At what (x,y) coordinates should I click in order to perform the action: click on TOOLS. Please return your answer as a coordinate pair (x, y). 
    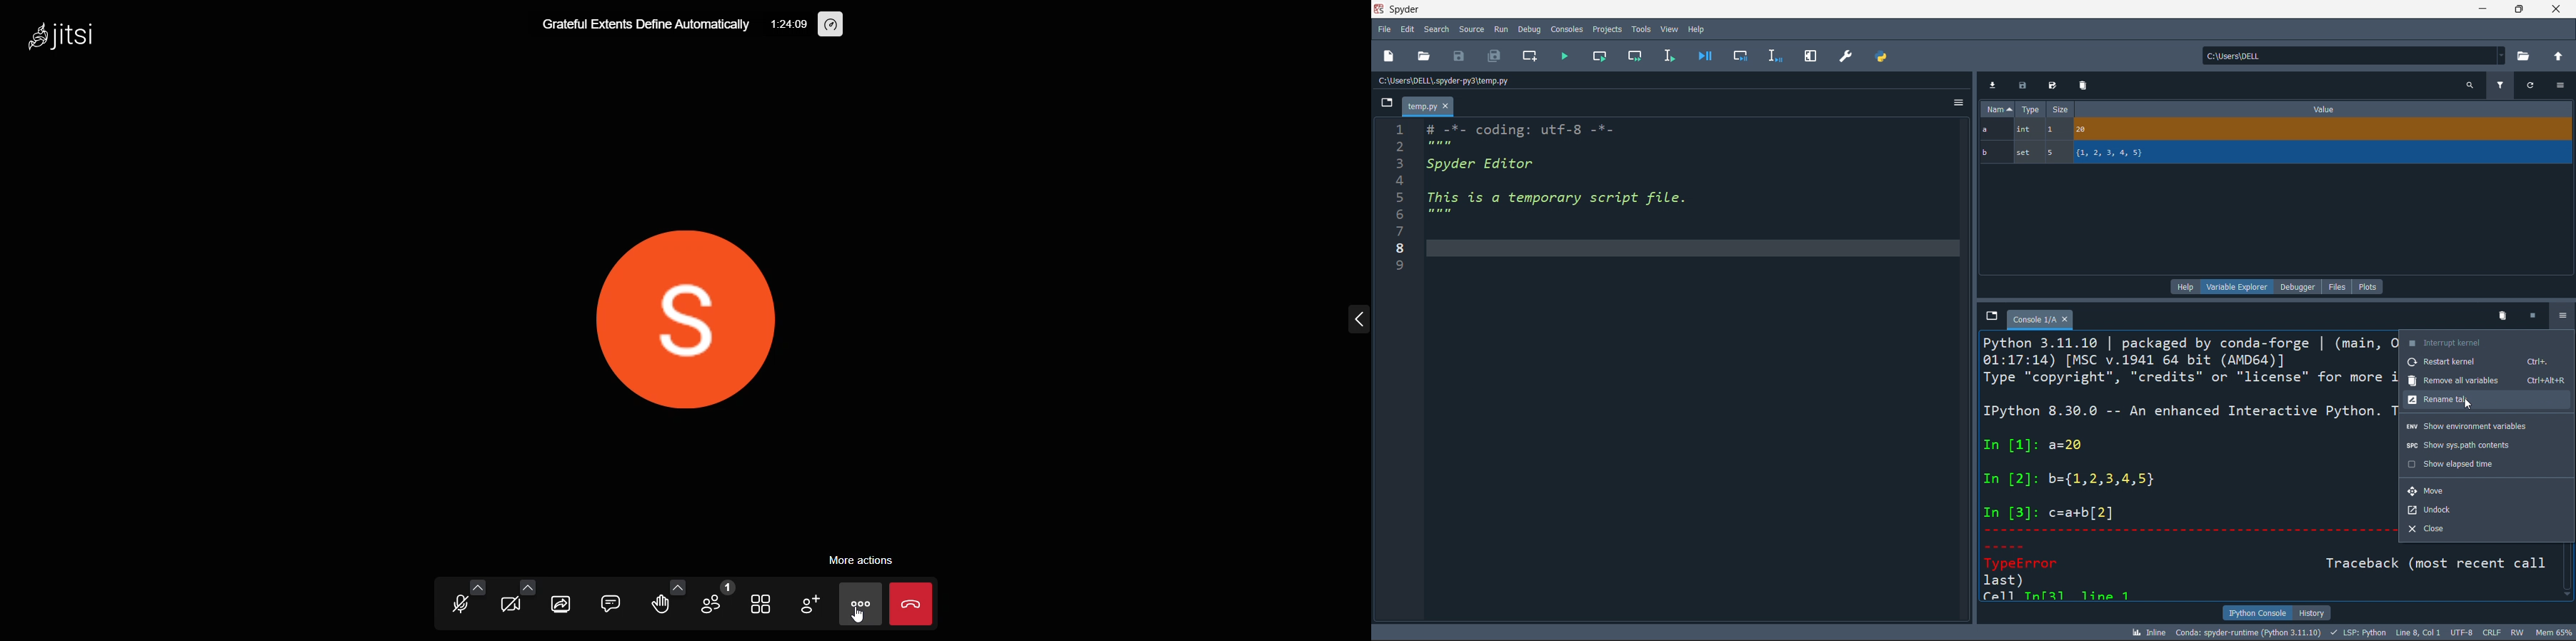
    Looking at the image, I should click on (1640, 28).